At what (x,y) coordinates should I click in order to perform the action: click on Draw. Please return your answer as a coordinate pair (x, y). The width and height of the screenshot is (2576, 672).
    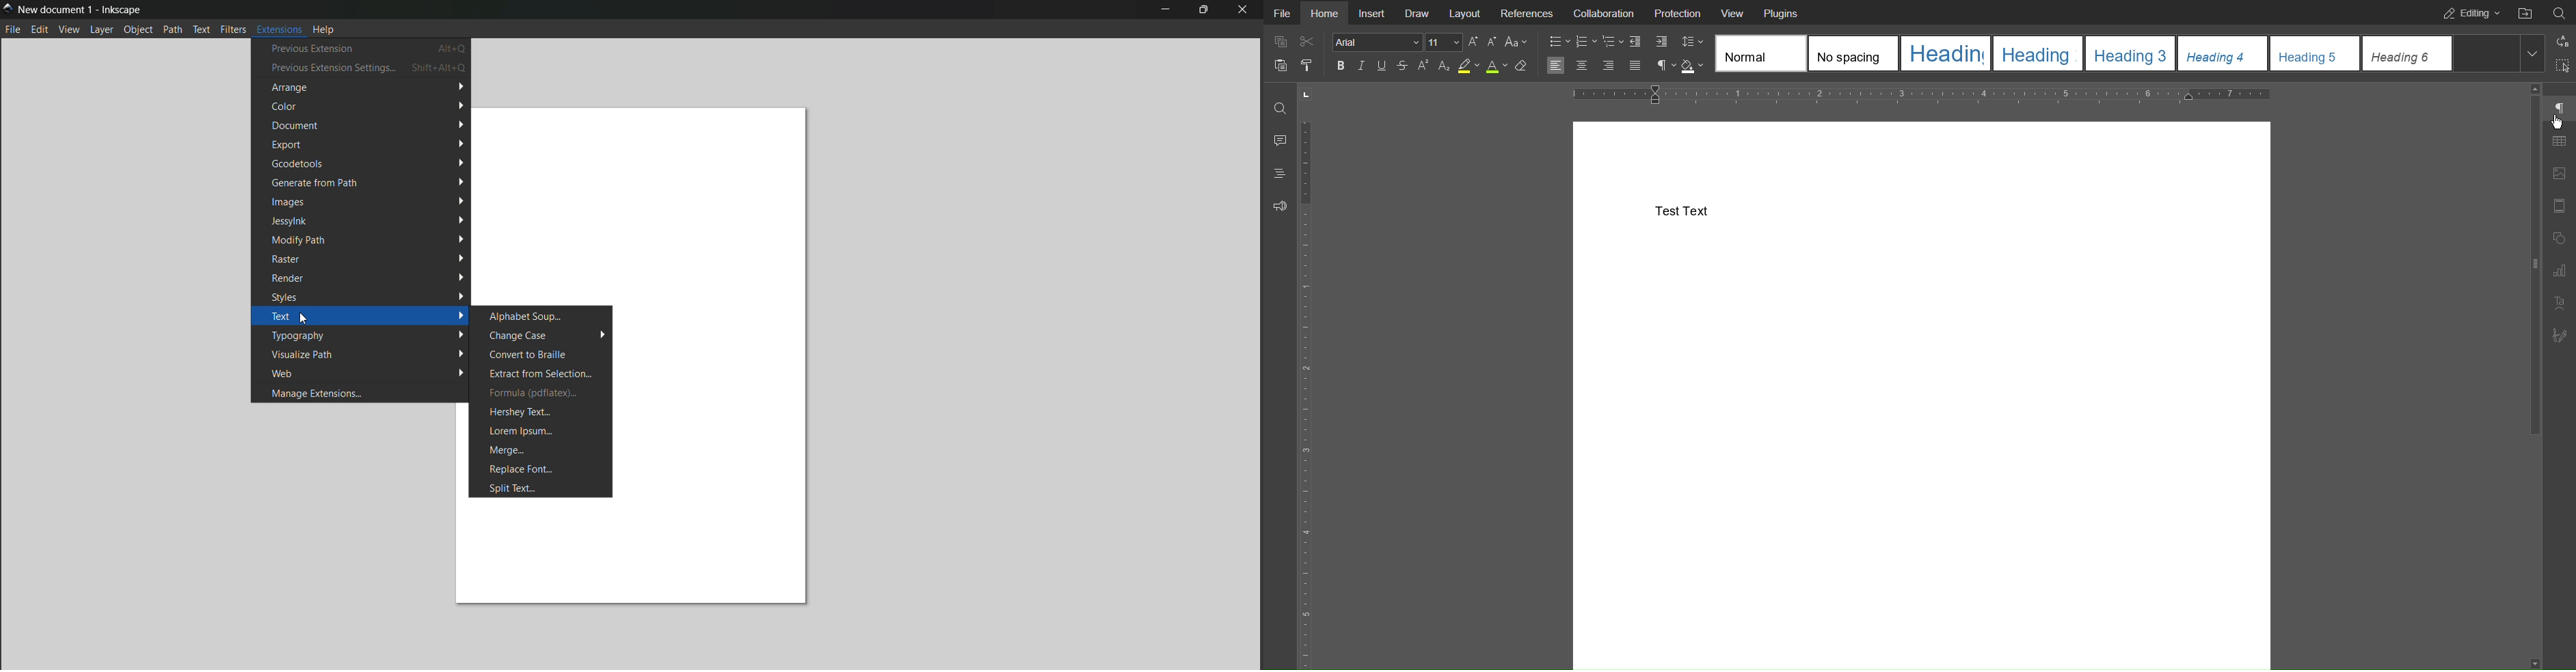
    Looking at the image, I should click on (1418, 12).